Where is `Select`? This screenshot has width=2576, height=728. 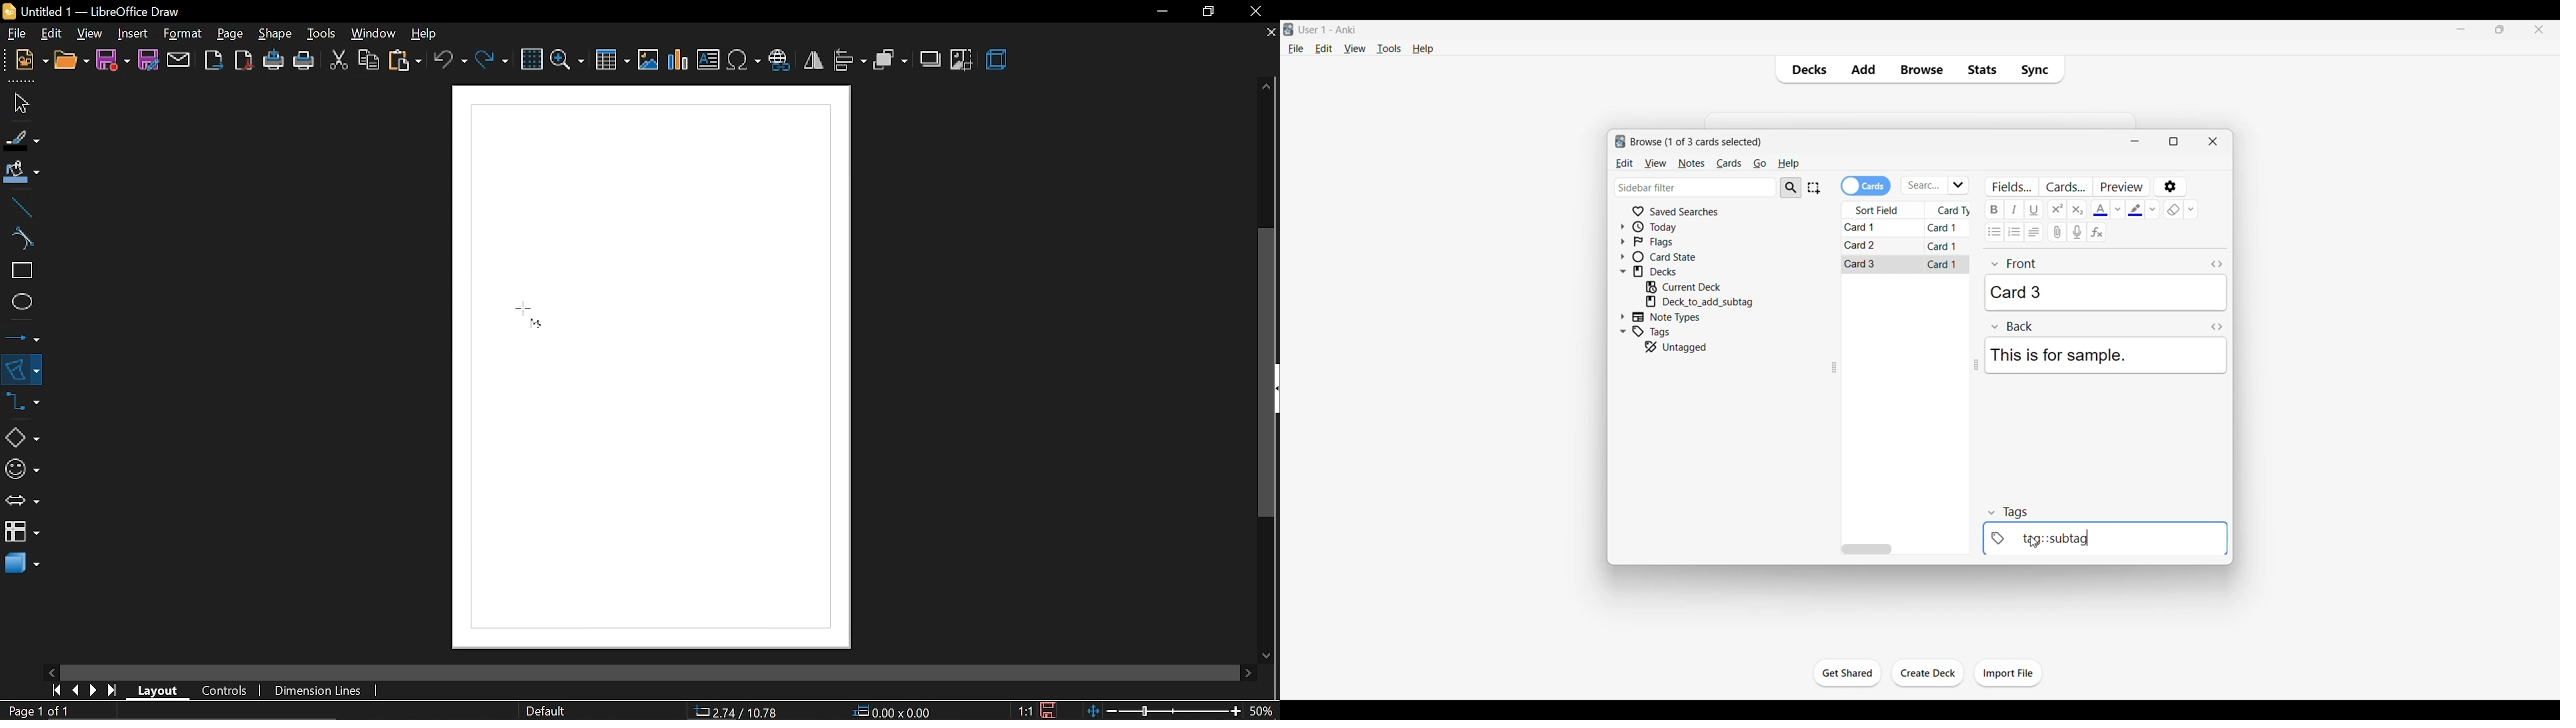 Select is located at coordinates (1813, 188).